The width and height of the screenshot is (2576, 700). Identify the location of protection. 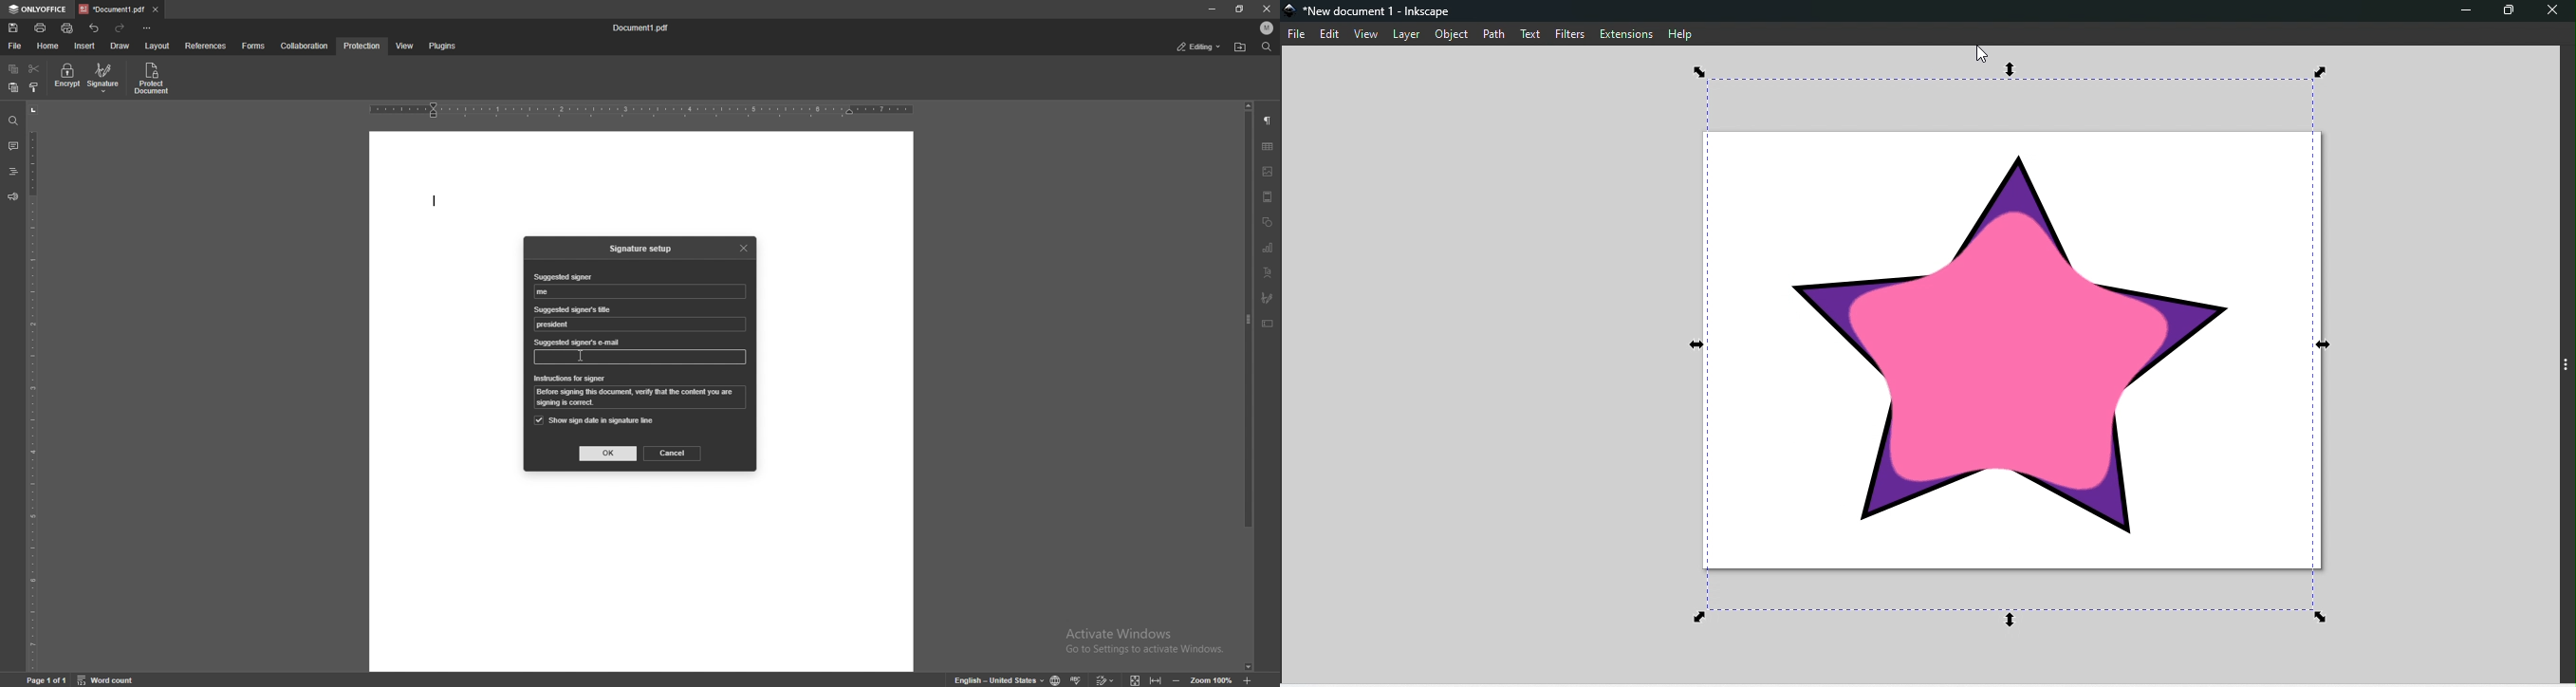
(363, 46).